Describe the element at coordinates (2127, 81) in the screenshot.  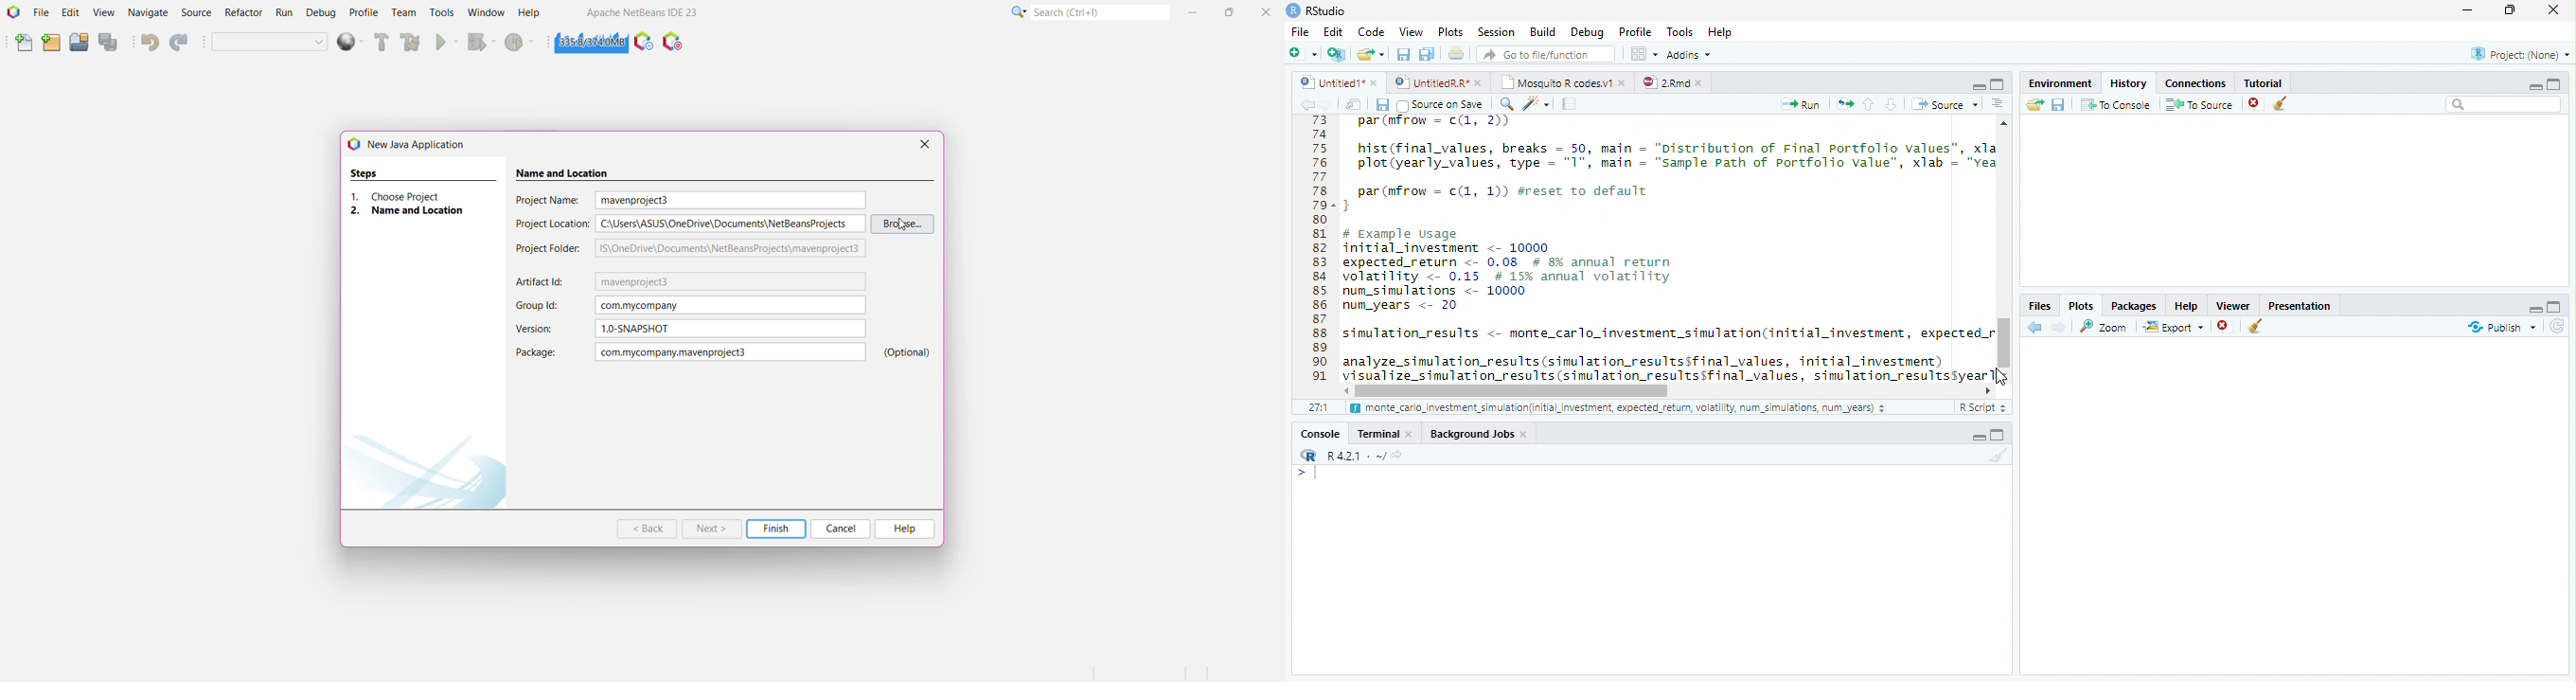
I see `History` at that location.